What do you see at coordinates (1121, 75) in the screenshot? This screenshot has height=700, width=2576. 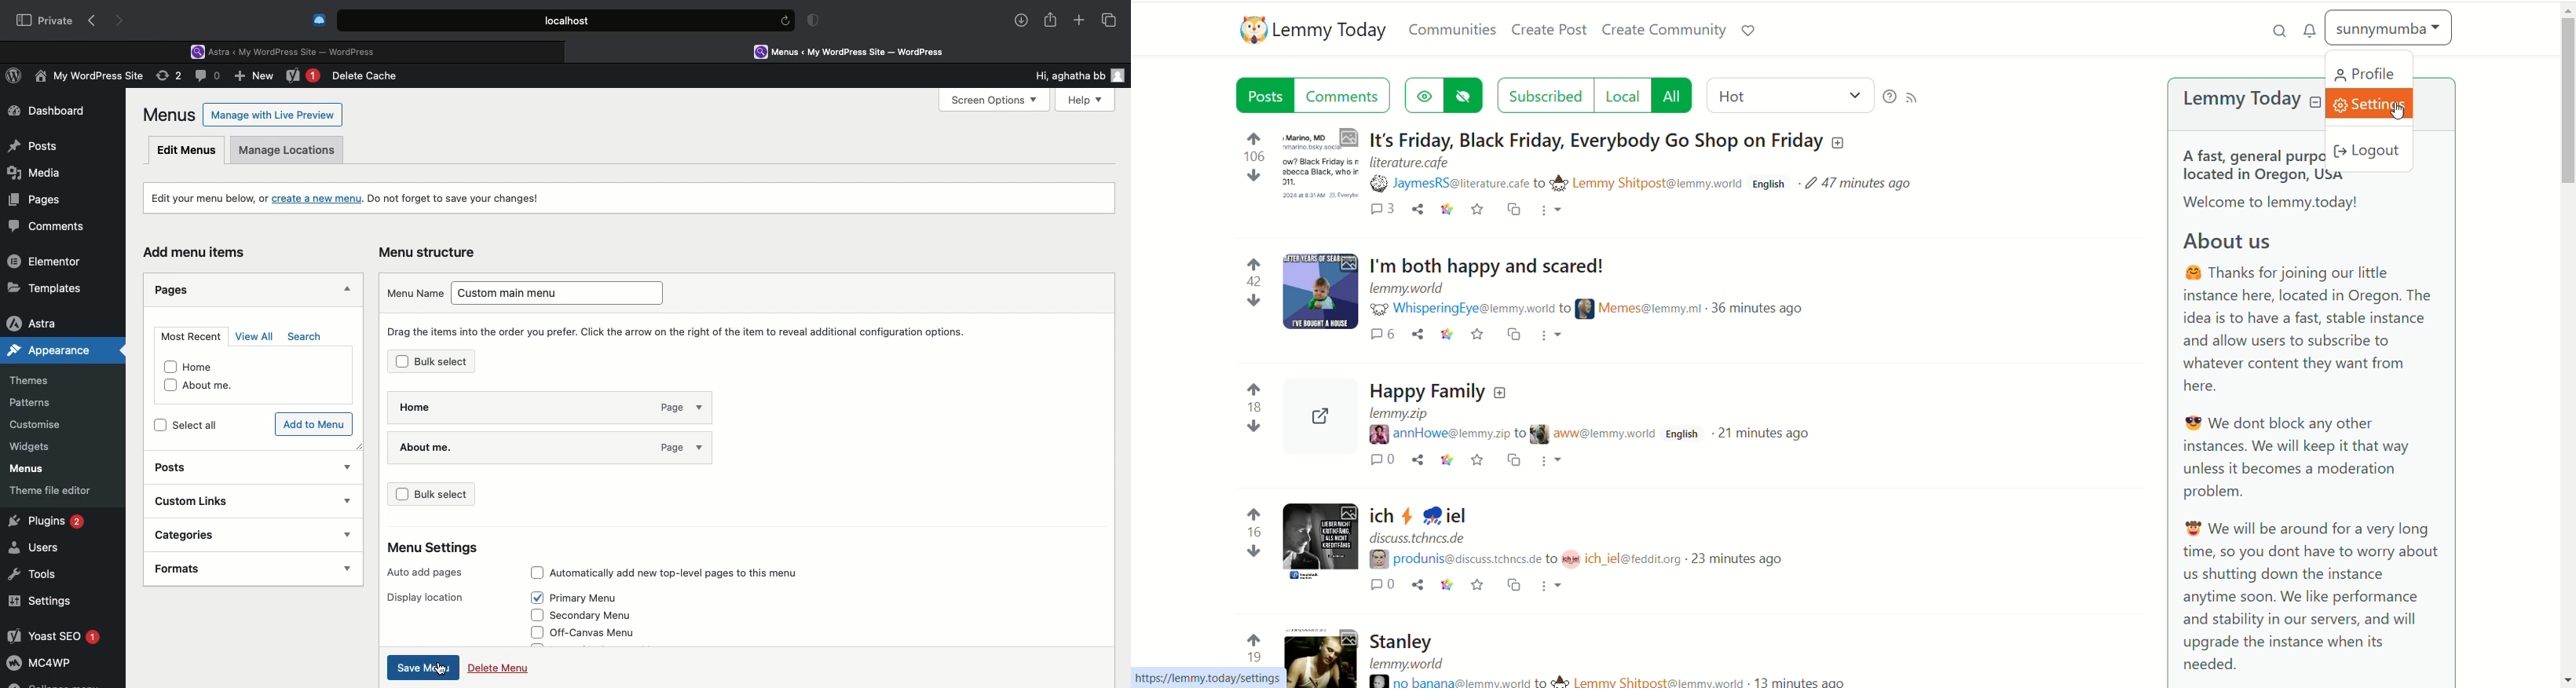 I see `user icon` at bounding box center [1121, 75].